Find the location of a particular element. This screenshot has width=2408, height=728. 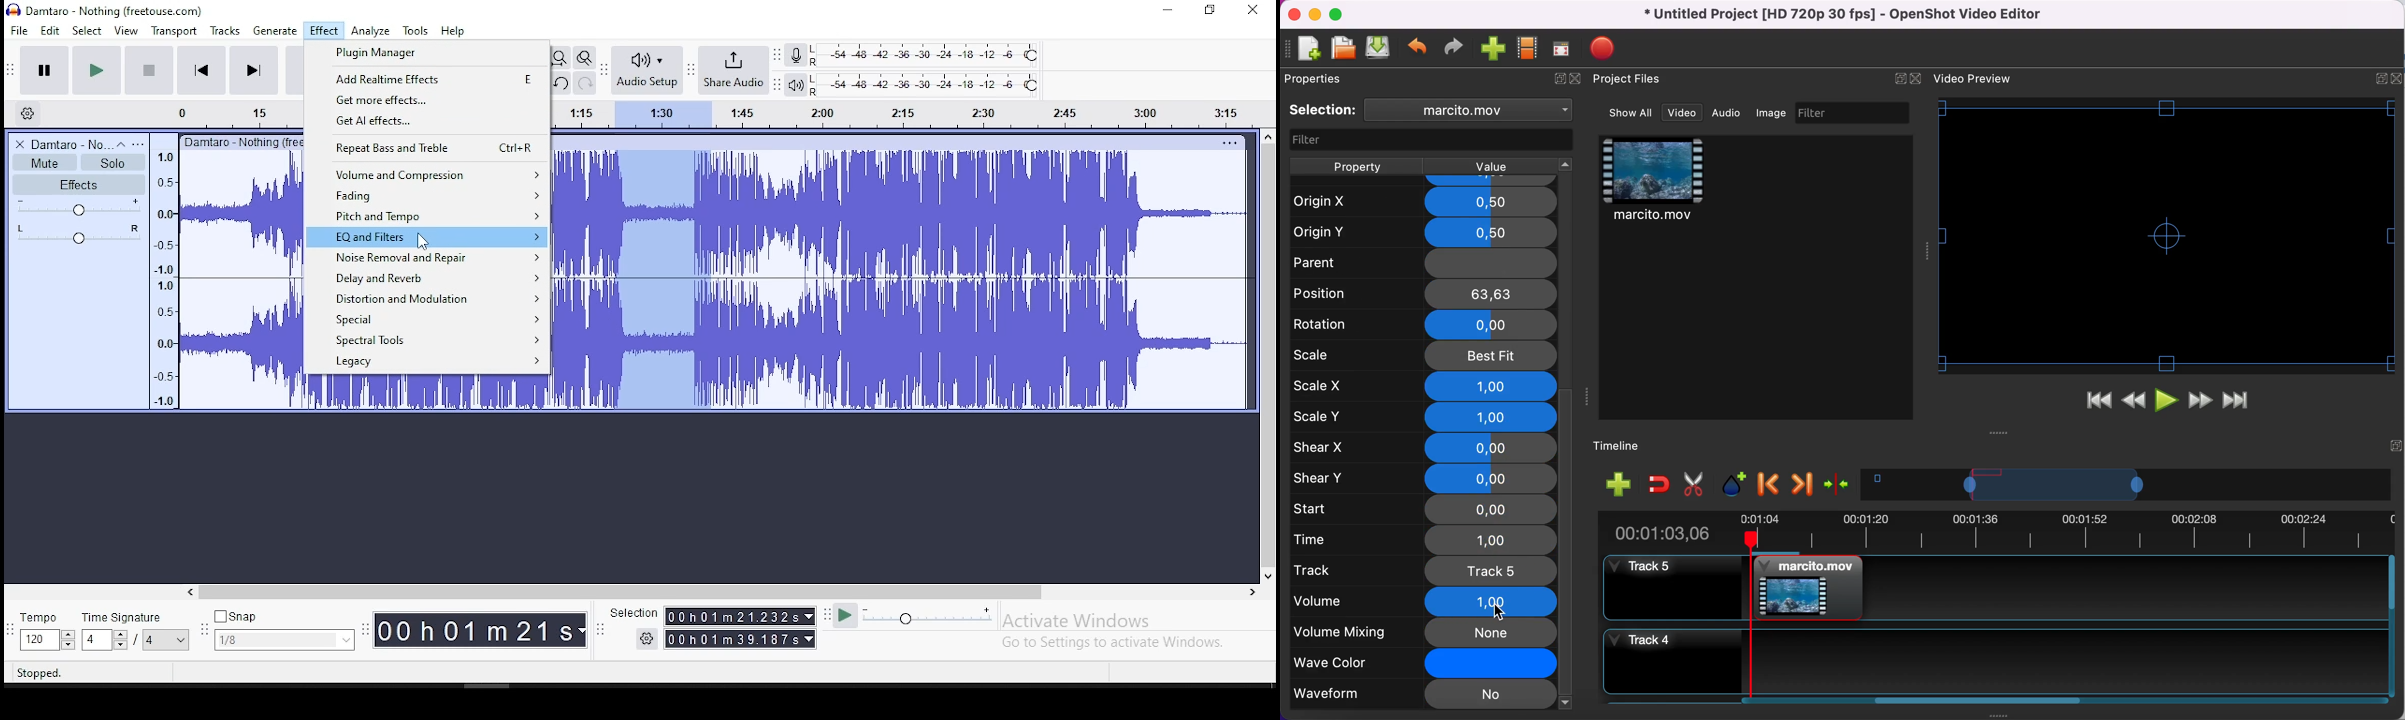

mute is located at coordinates (44, 163).